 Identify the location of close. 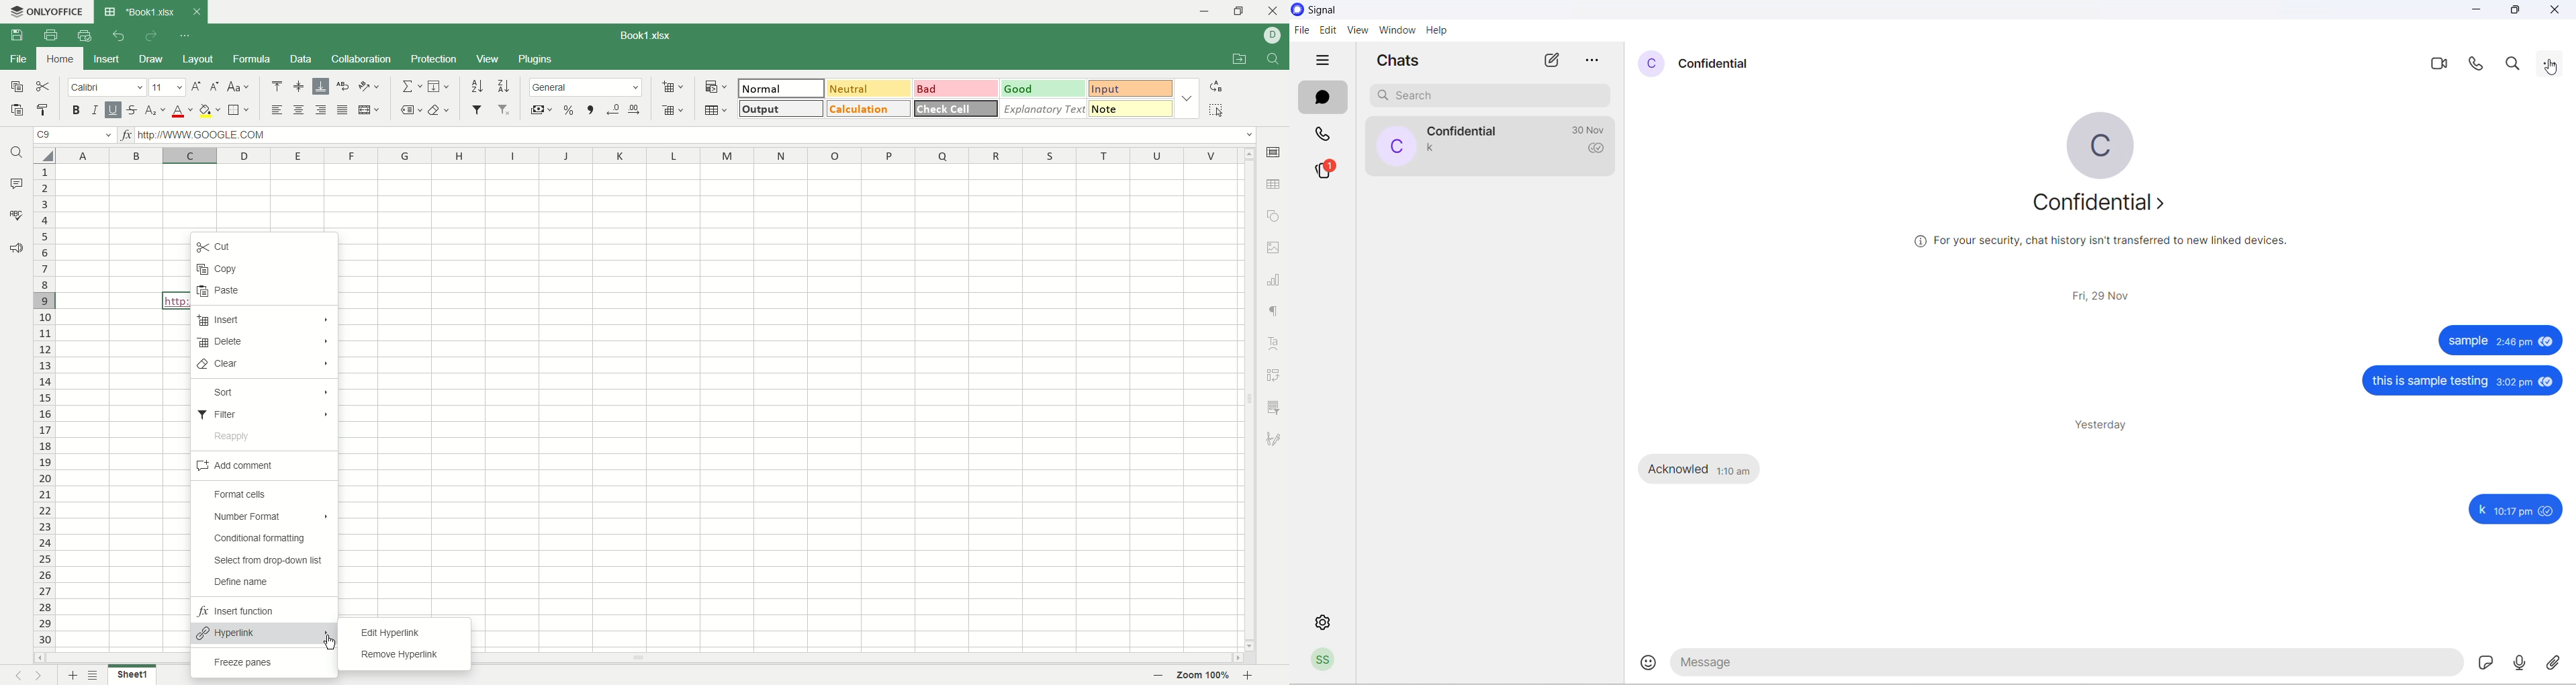
(2559, 11).